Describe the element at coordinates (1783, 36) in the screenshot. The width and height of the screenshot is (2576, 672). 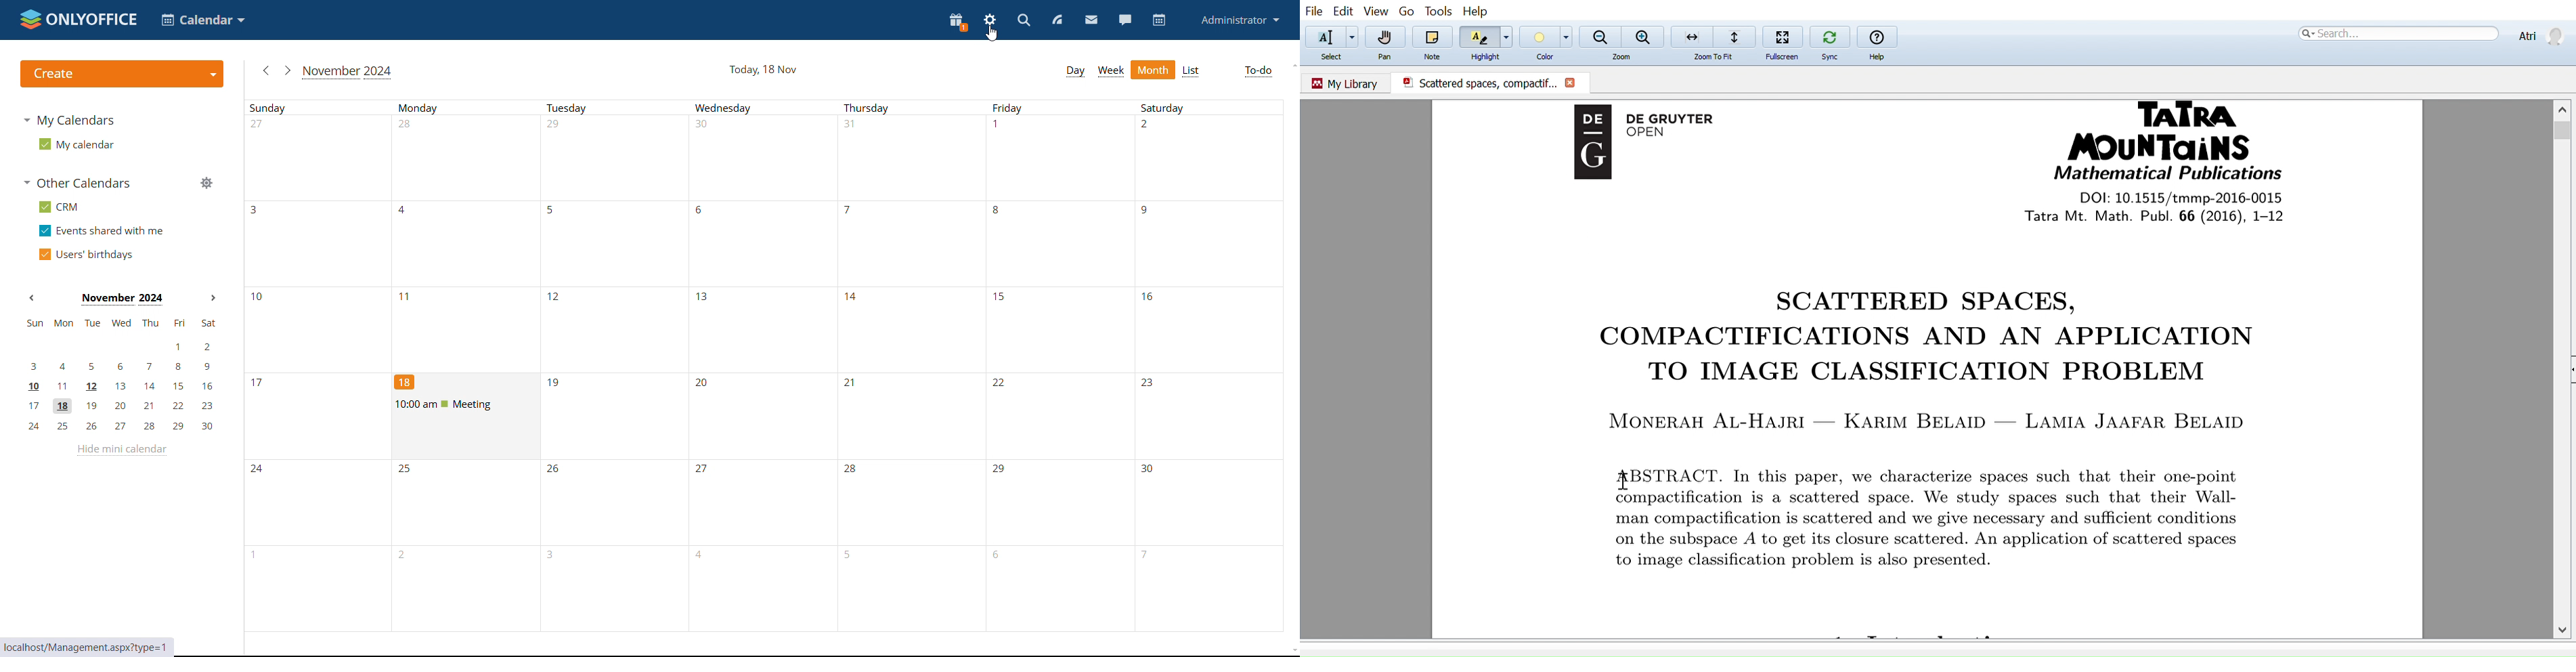
I see `Fullscreen` at that location.